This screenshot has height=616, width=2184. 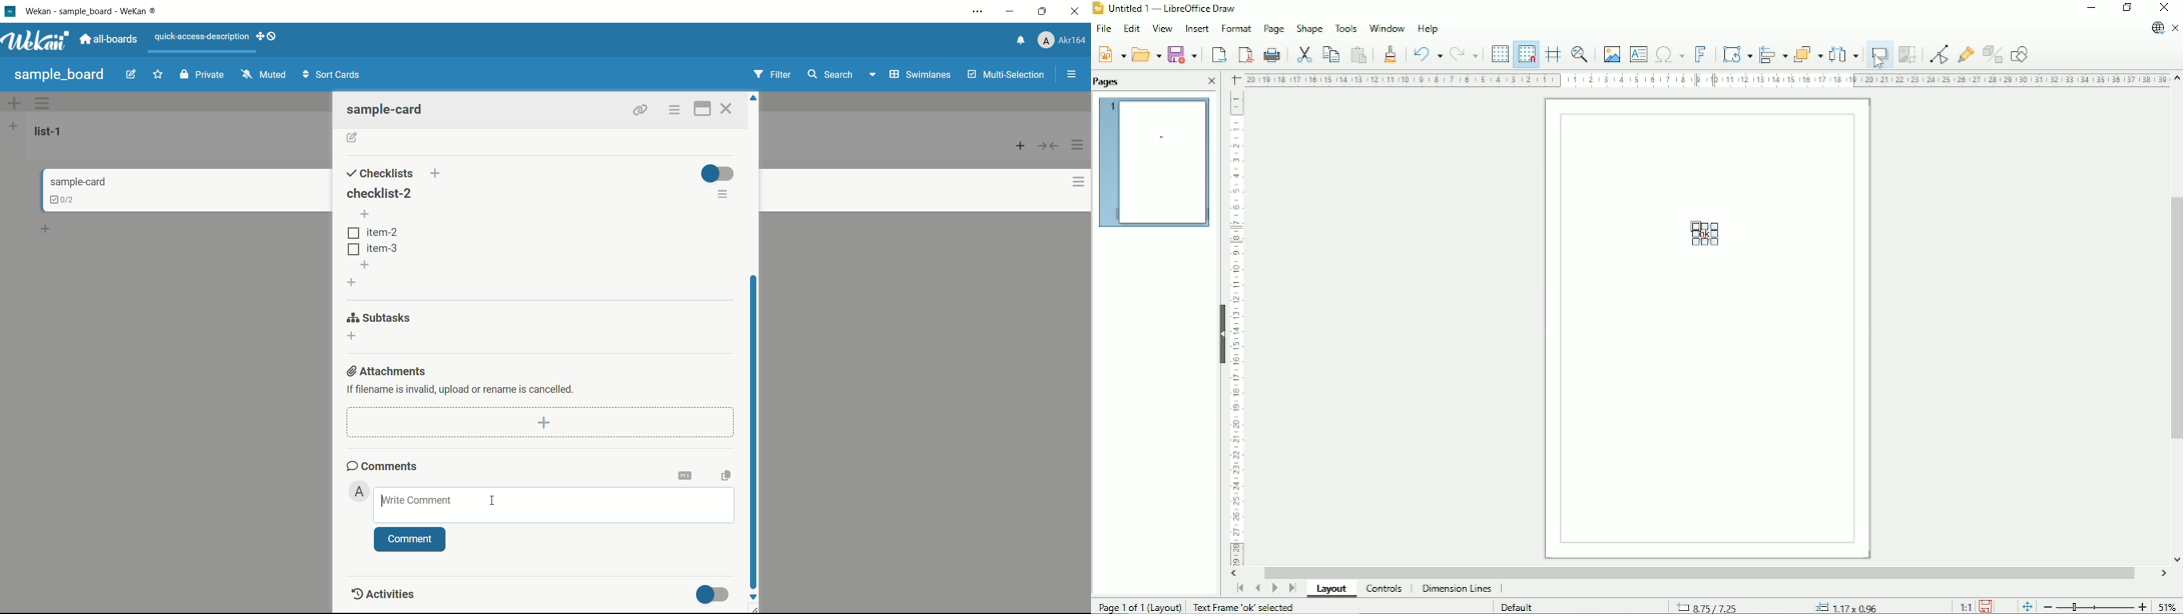 I want to click on Transformations, so click(x=1737, y=55).